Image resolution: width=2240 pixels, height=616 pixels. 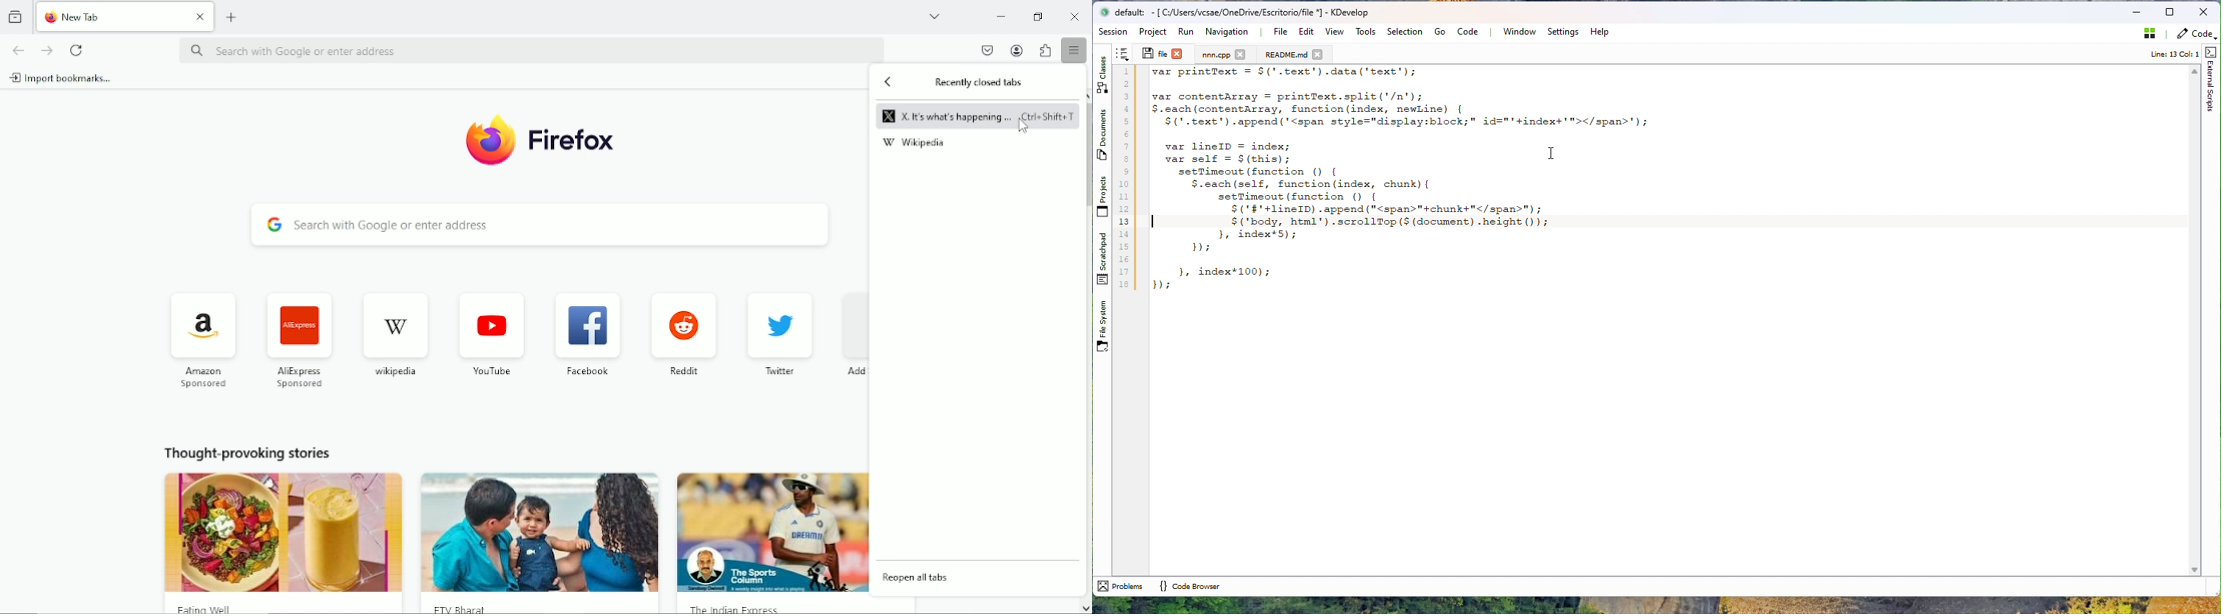 What do you see at coordinates (1024, 128) in the screenshot?
I see `cursor` at bounding box center [1024, 128].